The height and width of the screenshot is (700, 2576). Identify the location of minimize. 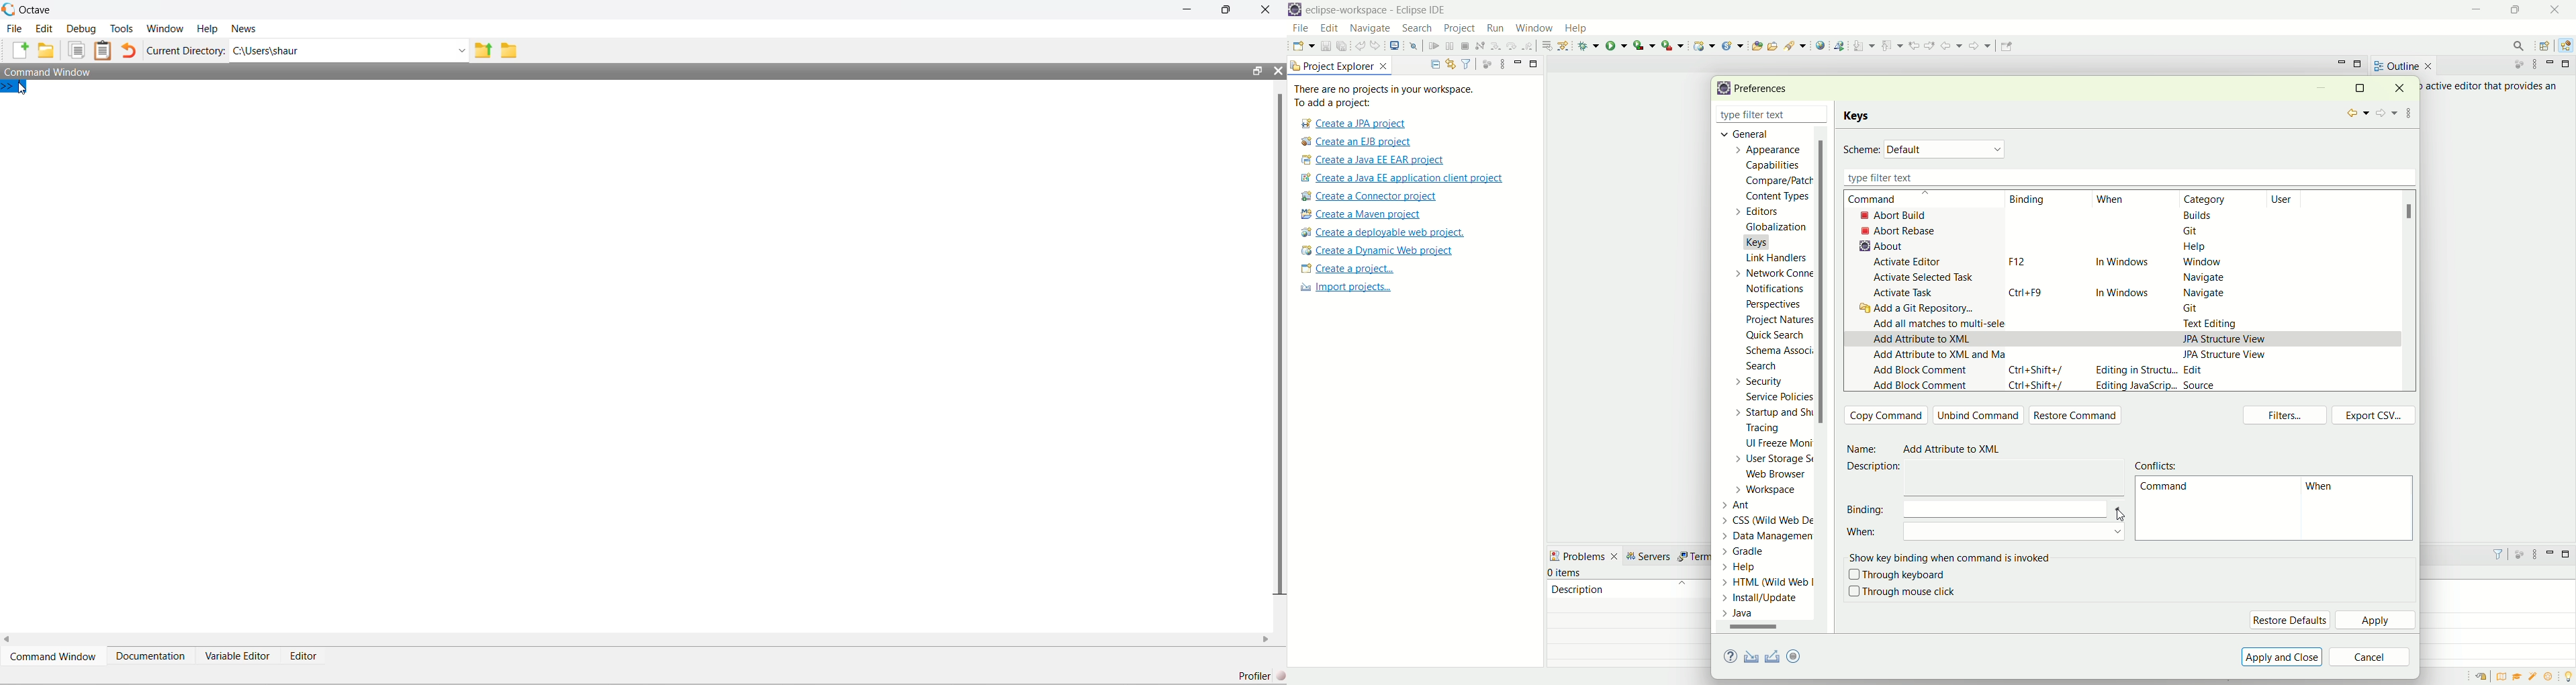
(2552, 64).